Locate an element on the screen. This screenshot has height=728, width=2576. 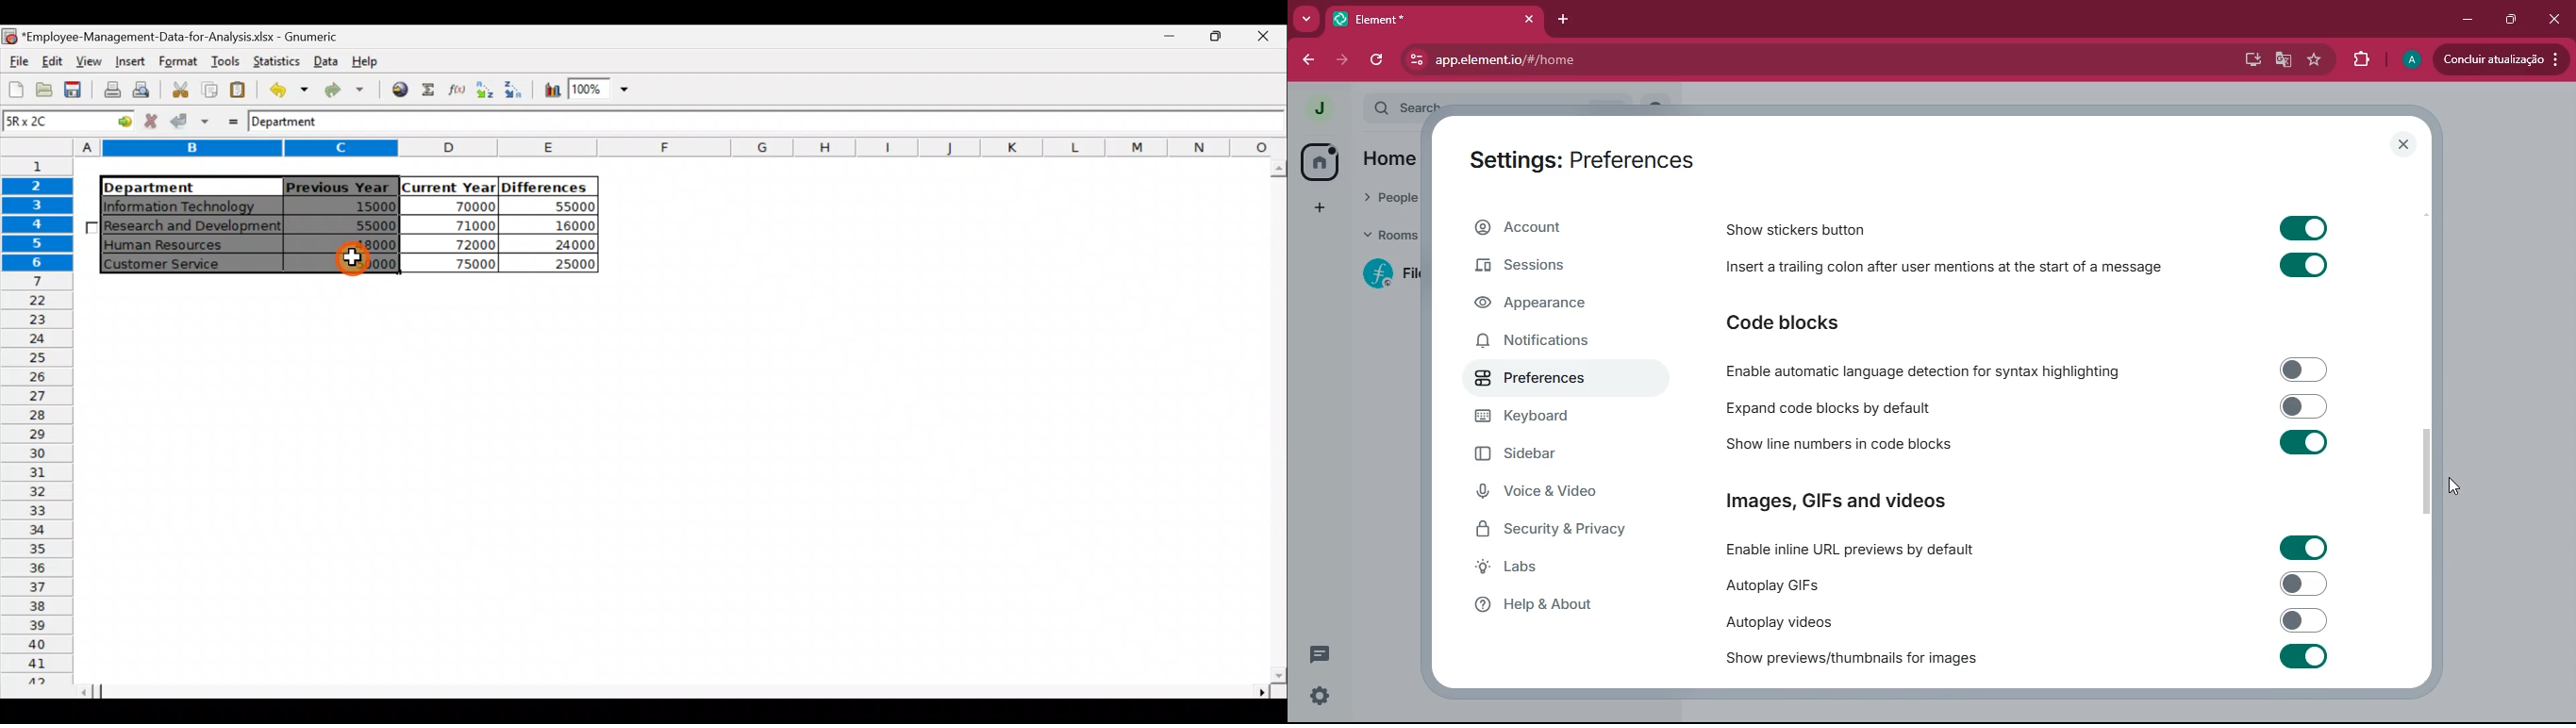
Open a file is located at coordinates (43, 92).